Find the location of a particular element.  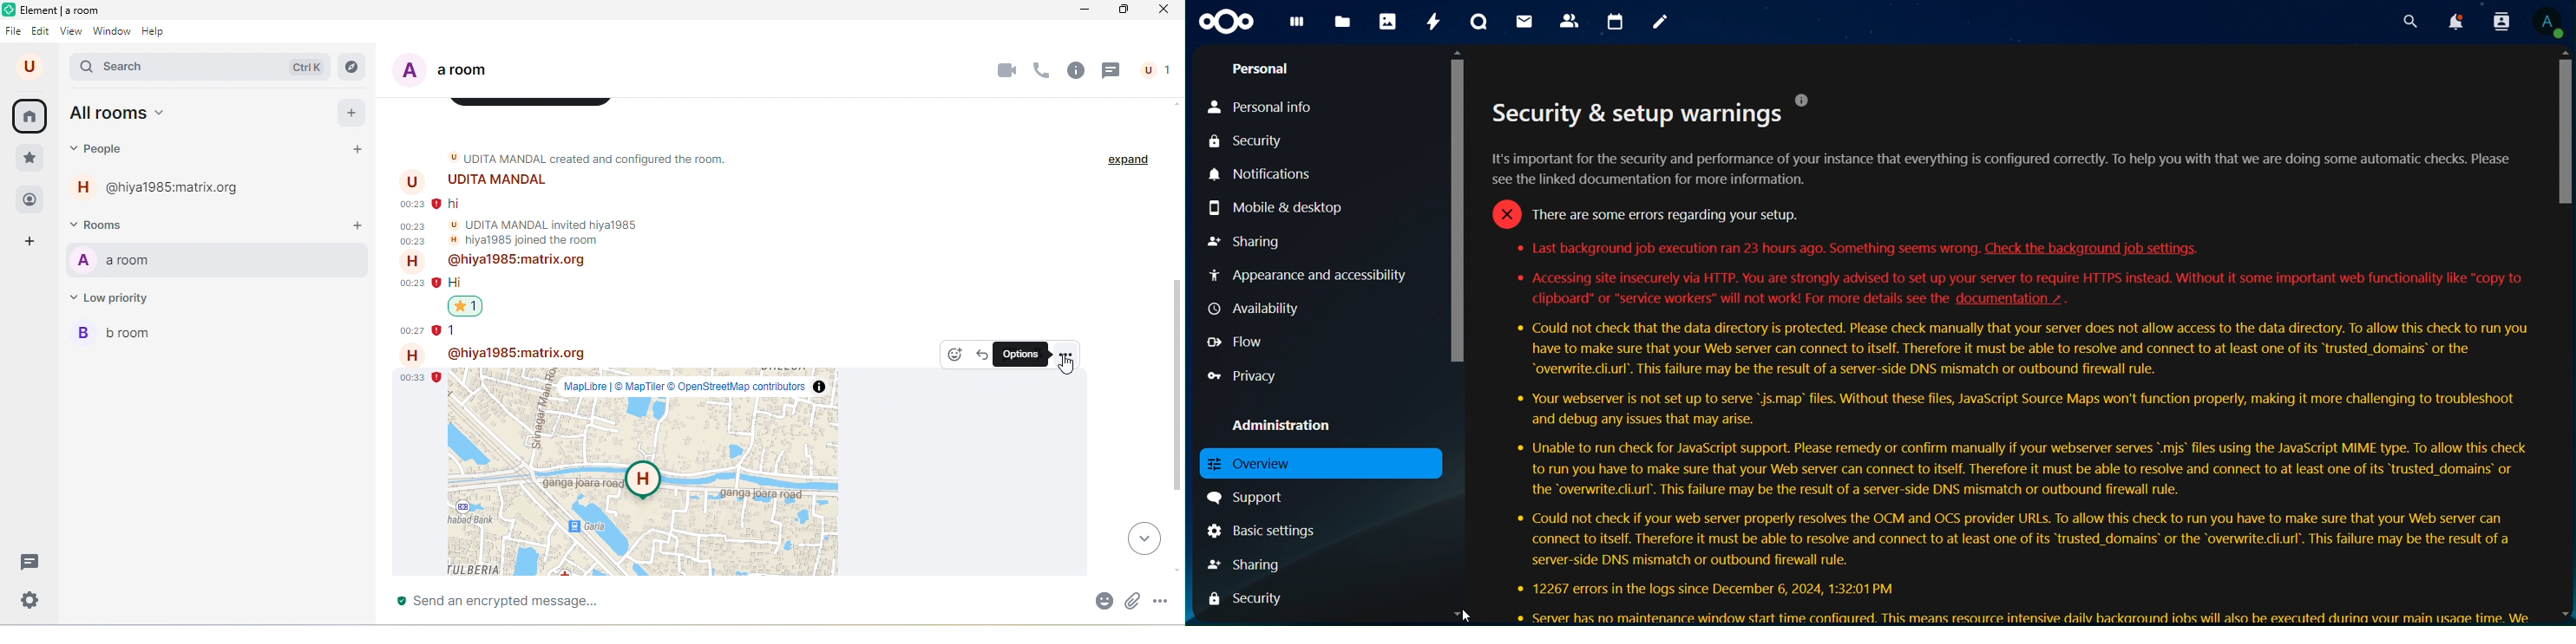

Udita Mandal created and configured the room is located at coordinates (600, 158).